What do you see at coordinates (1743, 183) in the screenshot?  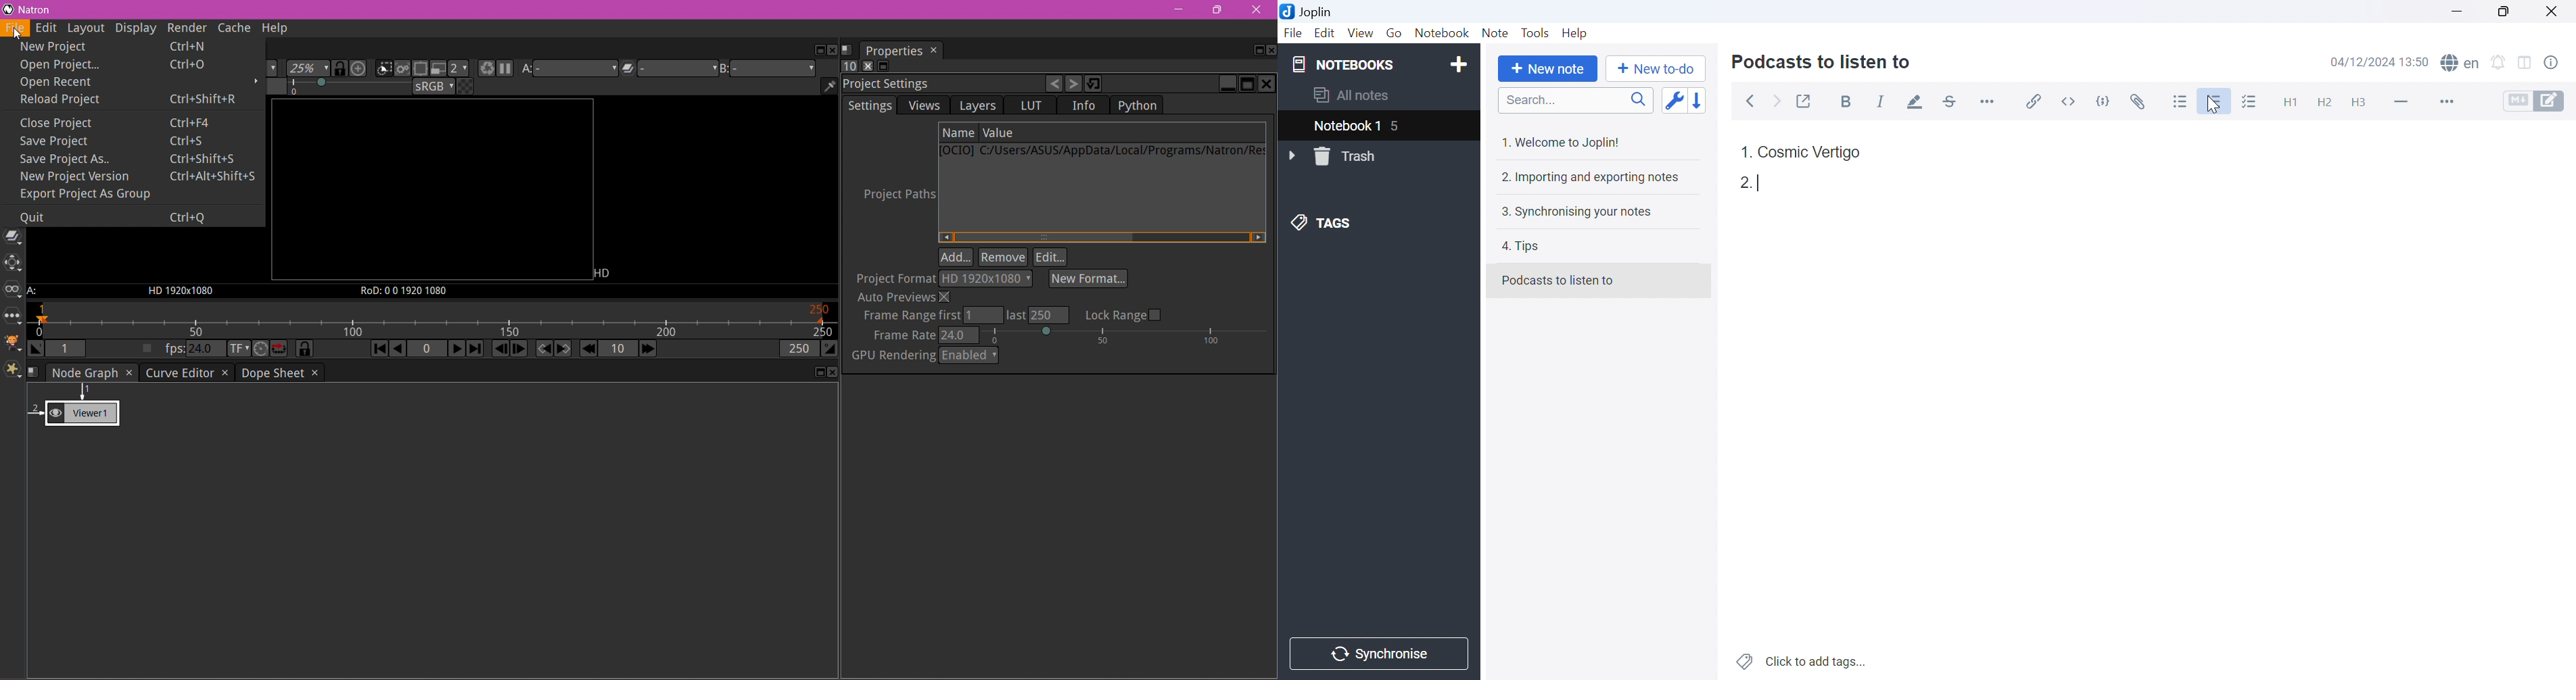 I see `2.` at bounding box center [1743, 183].